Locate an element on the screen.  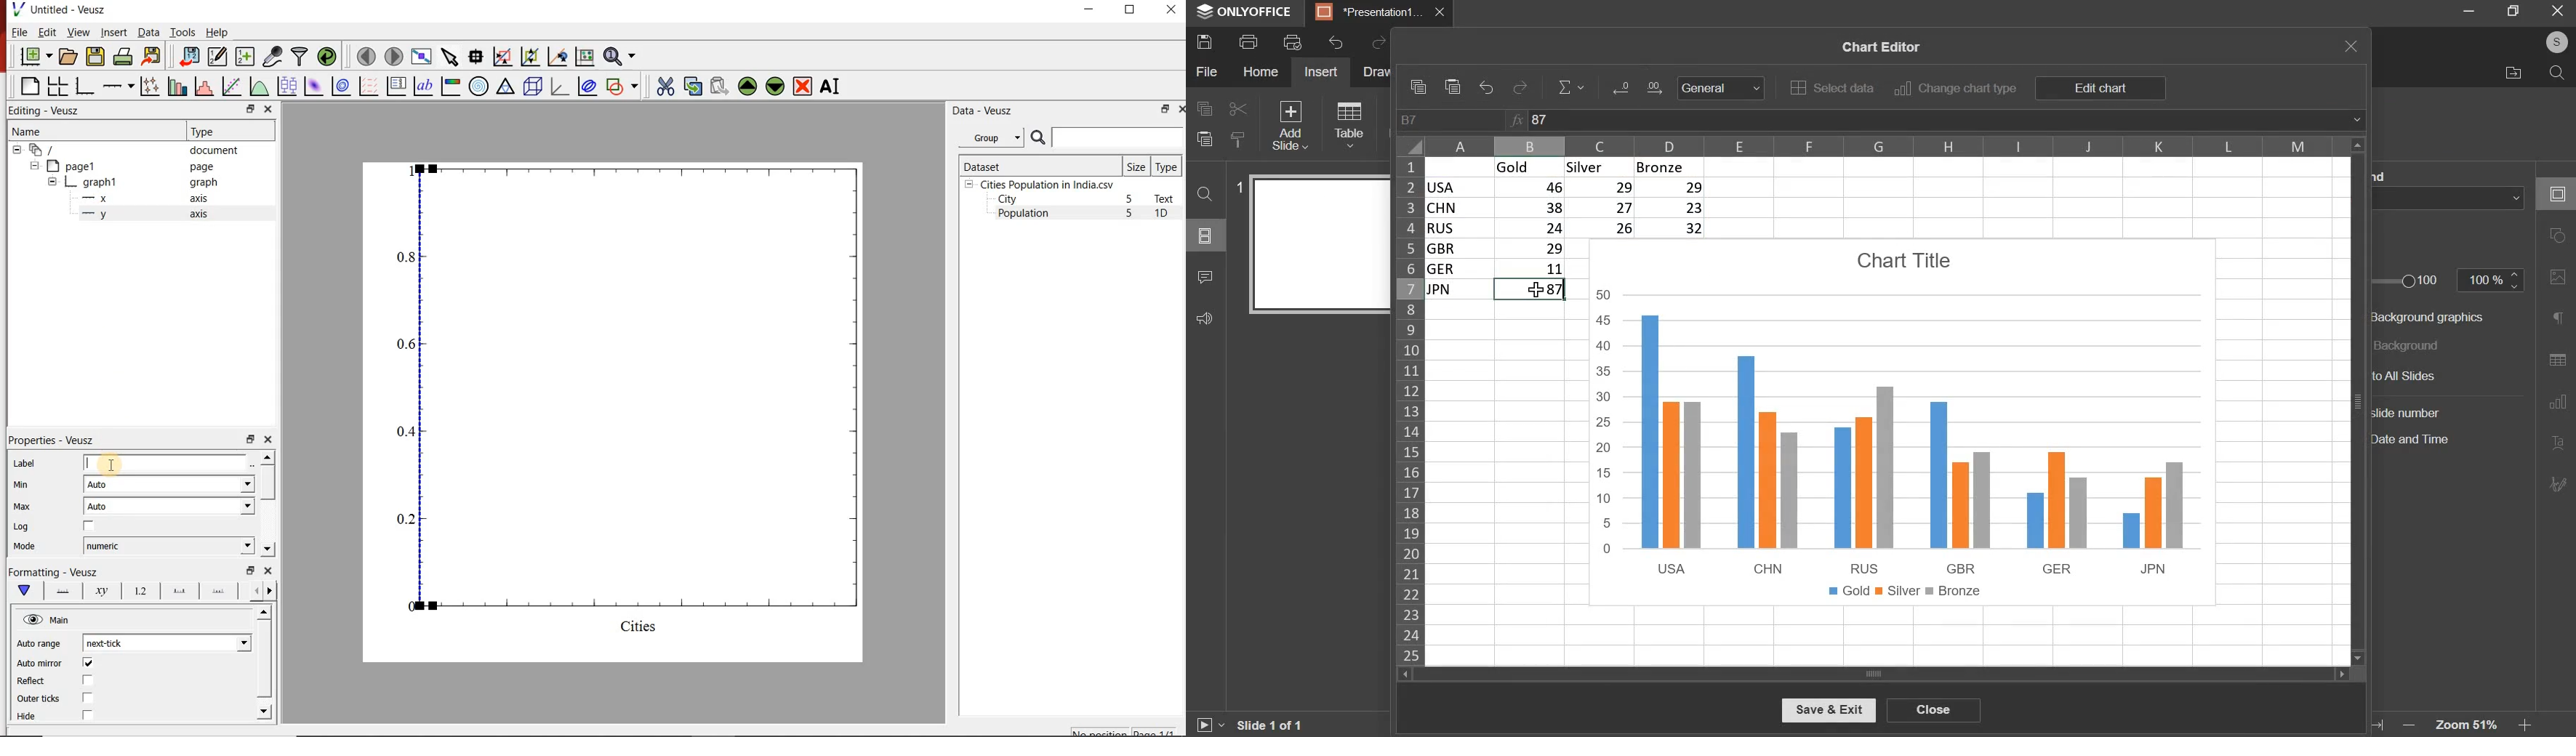
zoom level is located at coordinates (2465, 725).